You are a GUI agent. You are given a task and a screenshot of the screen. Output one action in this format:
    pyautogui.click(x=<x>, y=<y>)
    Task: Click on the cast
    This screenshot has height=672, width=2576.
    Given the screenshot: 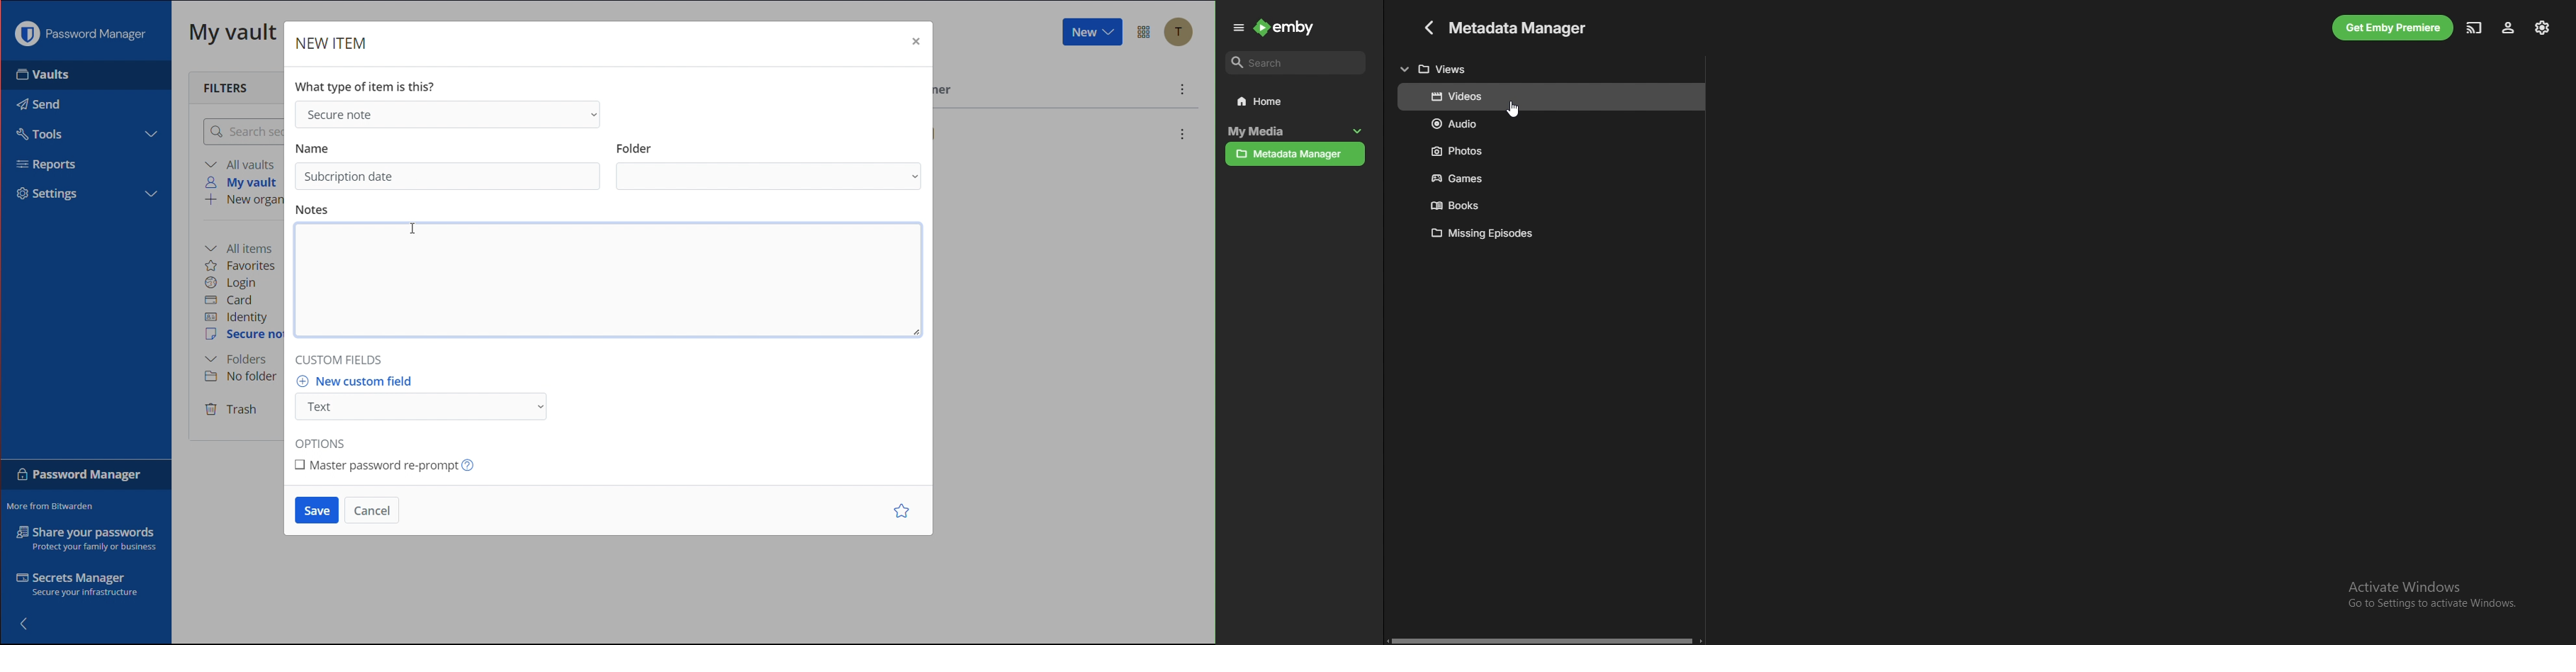 What is the action you would take?
    pyautogui.click(x=2474, y=28)
    